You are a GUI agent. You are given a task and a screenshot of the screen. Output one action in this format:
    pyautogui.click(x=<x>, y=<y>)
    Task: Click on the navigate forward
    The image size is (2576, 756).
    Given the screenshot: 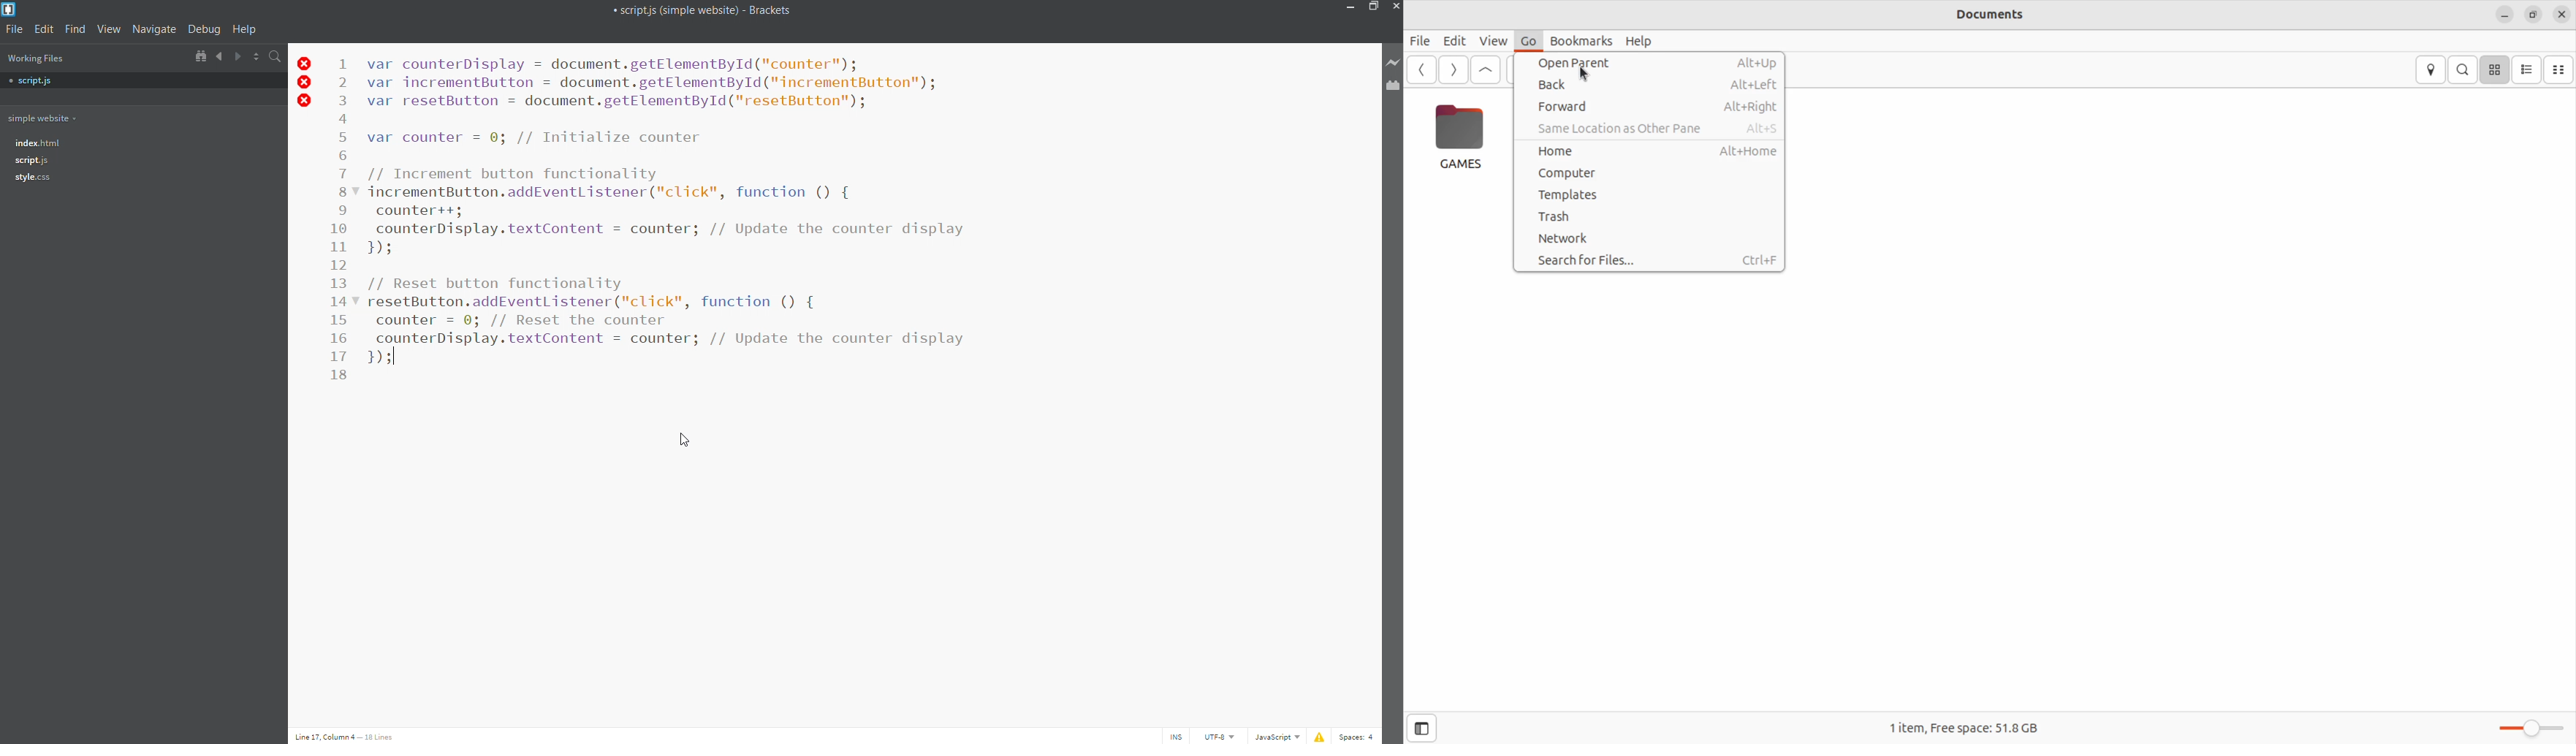 What is the action you would take?
    pyautogui.click(x=238, y=56)
    